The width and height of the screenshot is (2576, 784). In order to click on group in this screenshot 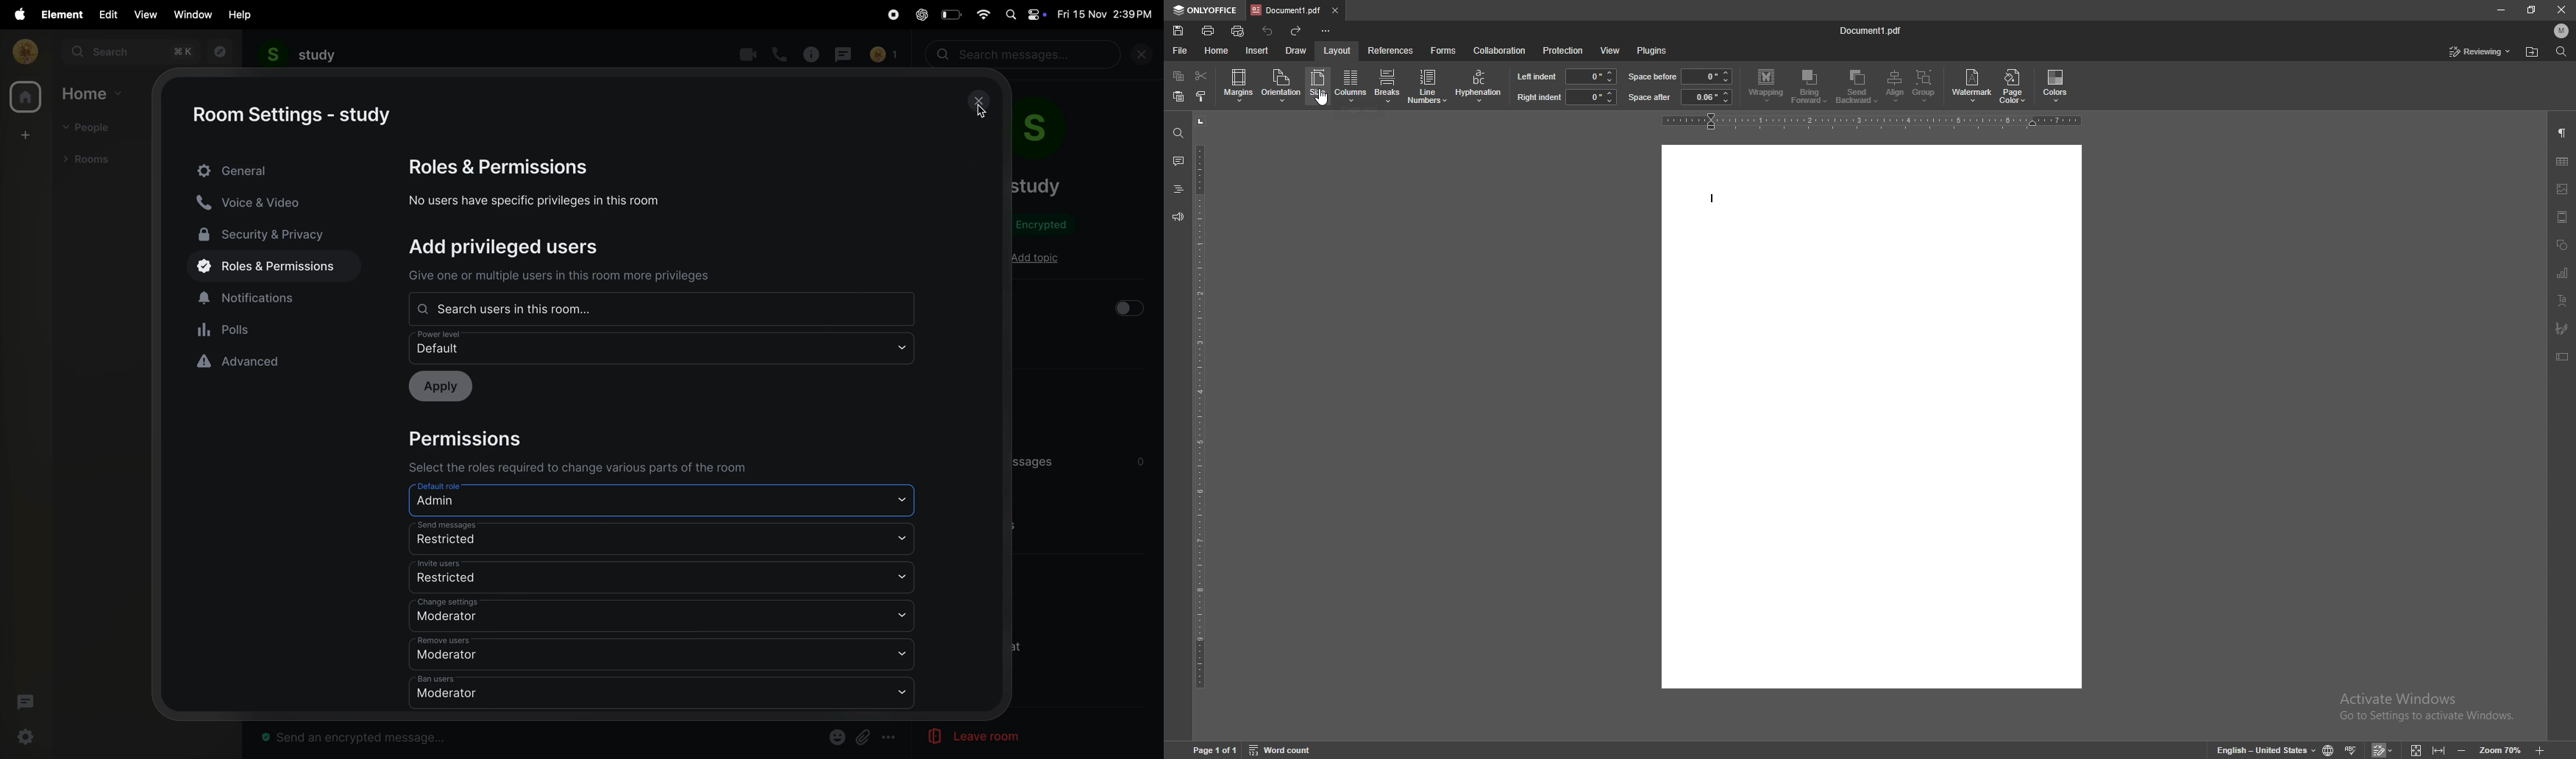, I will do `click(1925, 86)`.